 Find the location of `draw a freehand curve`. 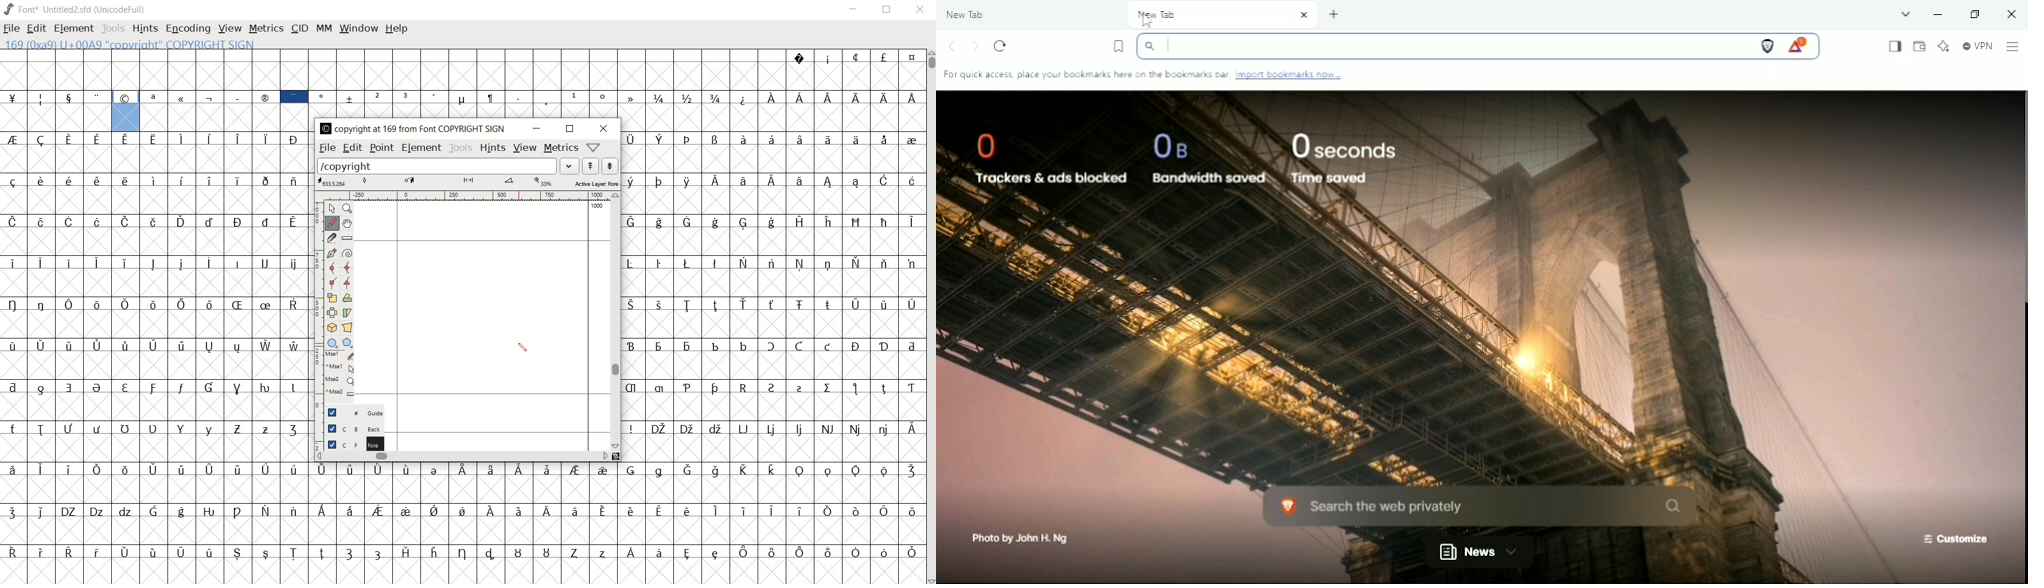

draw a freehand curve is located at coordinates (332, 223).